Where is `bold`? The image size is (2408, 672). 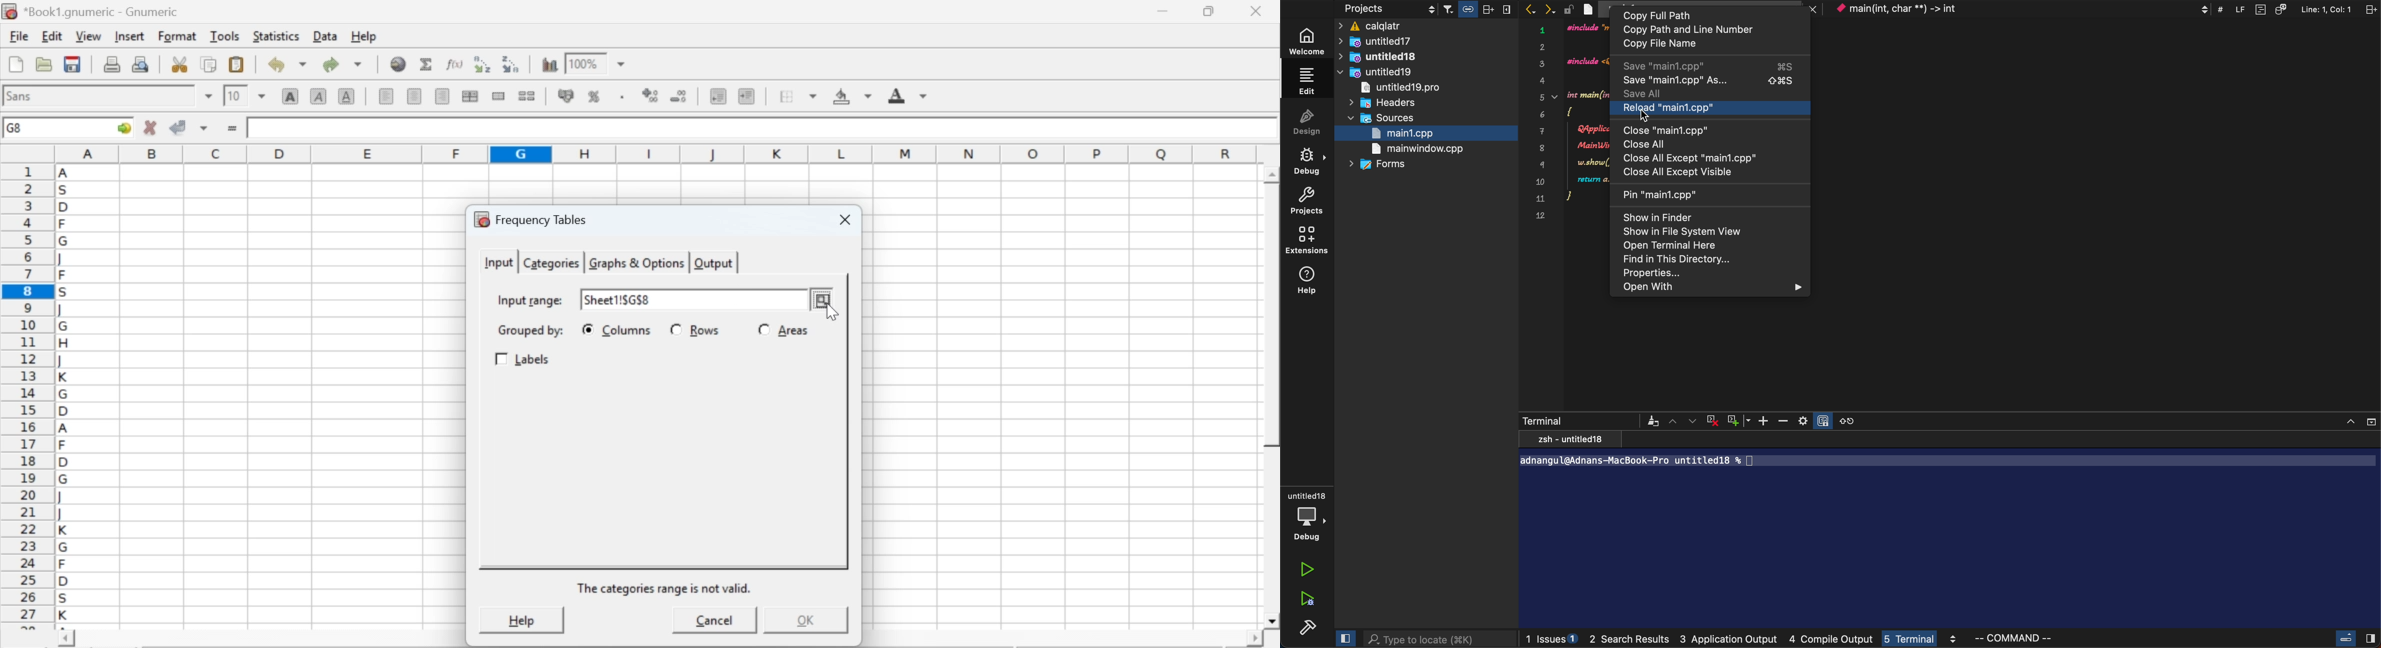
bold is located at coordinates (291, 95).